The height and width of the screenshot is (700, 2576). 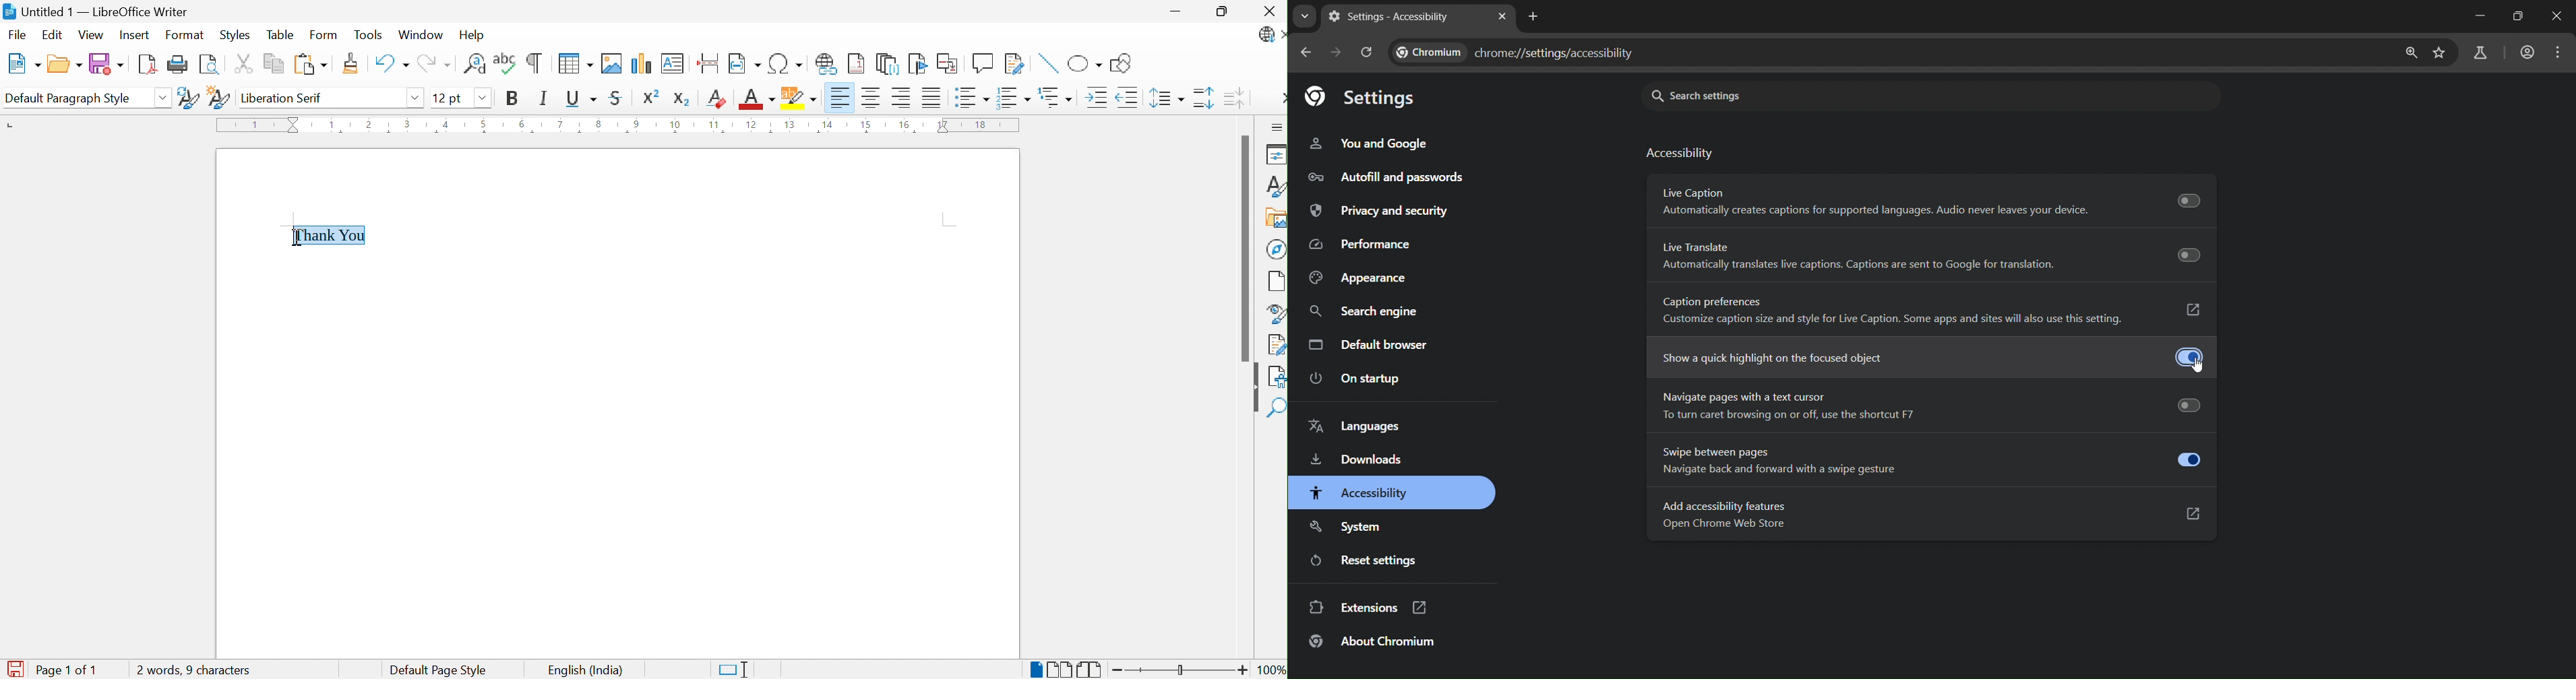 What do you see at coordinates (1128, 97) in the screenshot?
I see `Decrease Indent` at bounding box center [1128, 97].